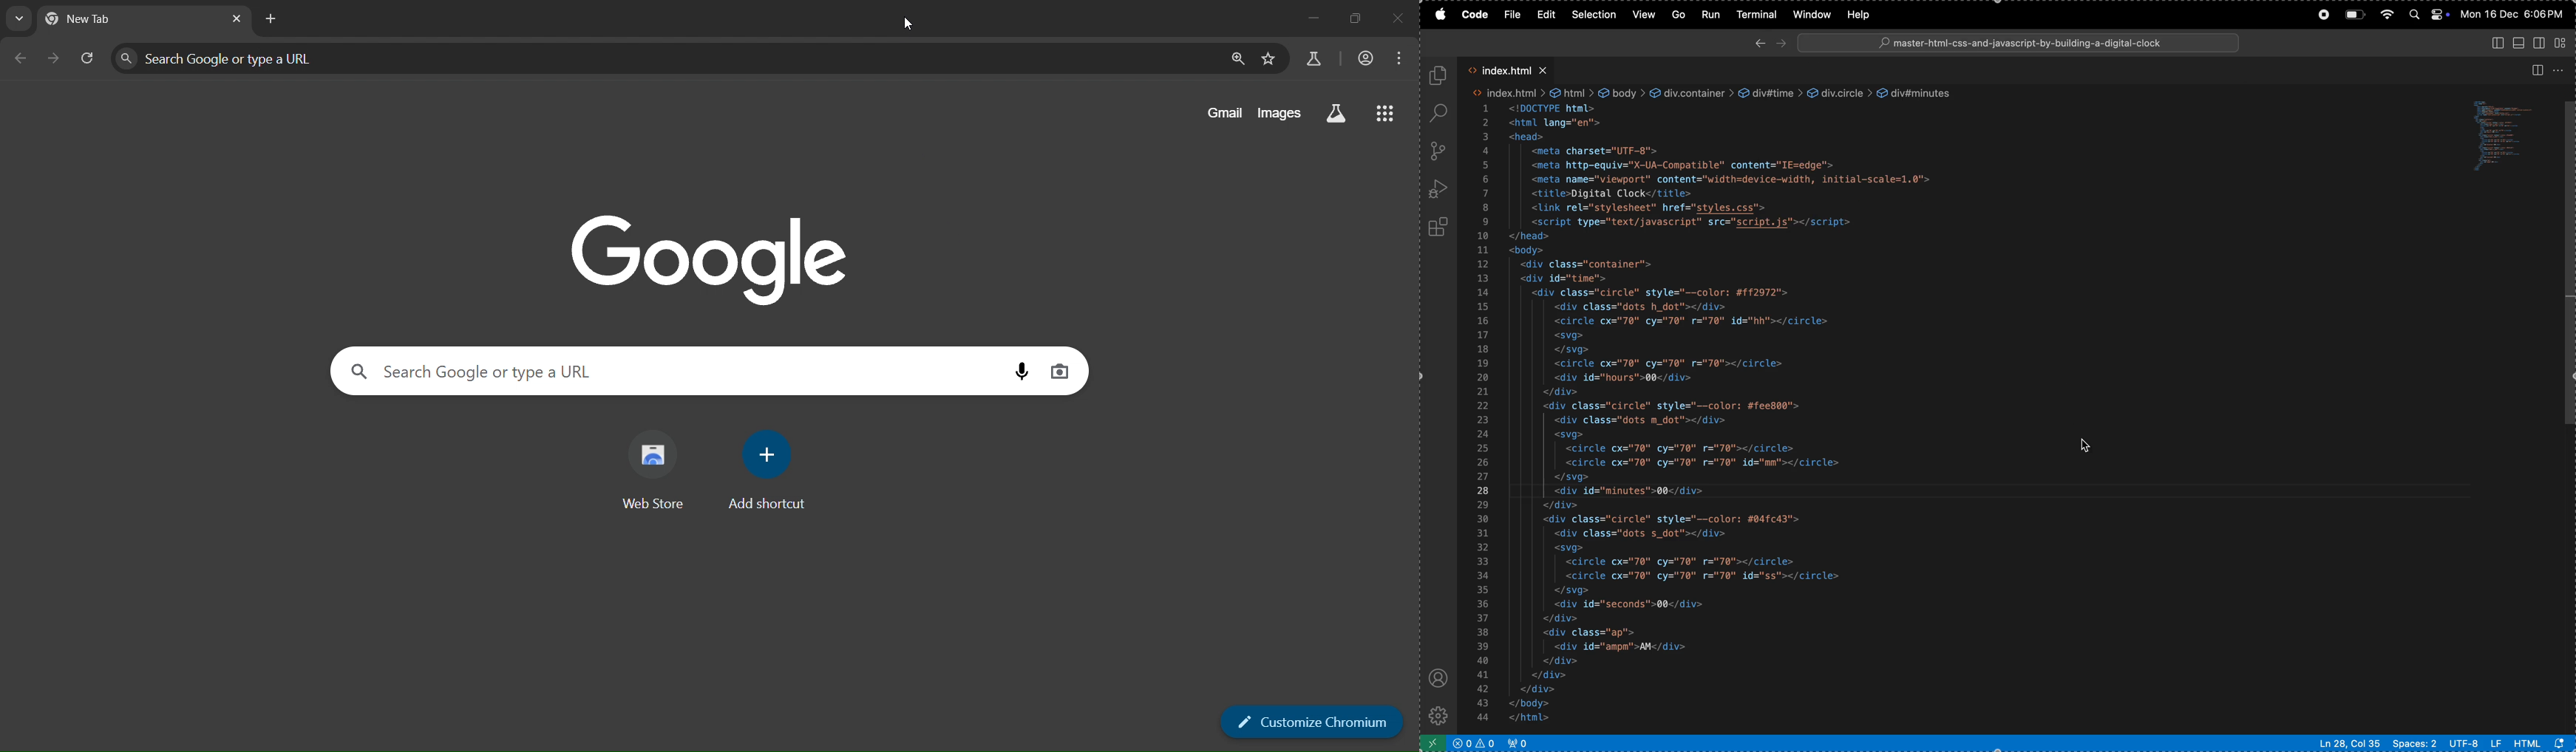  What do you see at coordinates (1359, 20) in the screenshot?
I see `restore down` at bounding box center [1359, 20].